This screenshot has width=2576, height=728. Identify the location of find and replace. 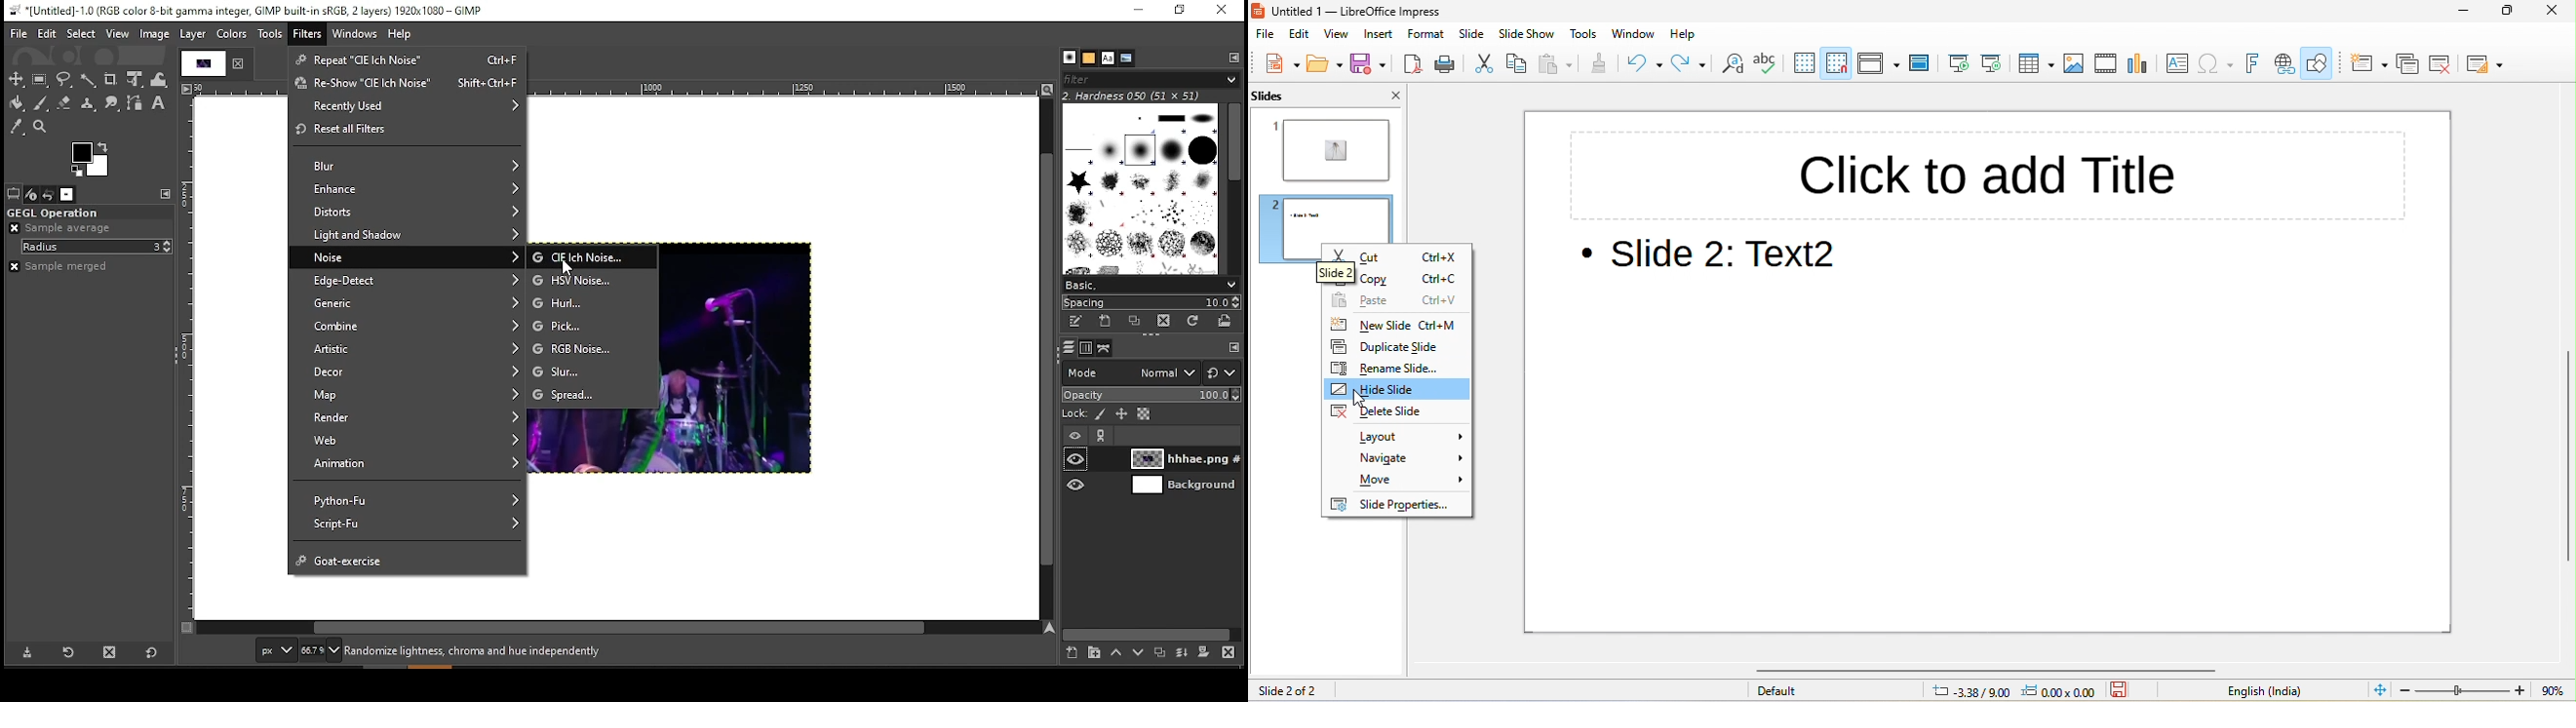
(1736, 65).